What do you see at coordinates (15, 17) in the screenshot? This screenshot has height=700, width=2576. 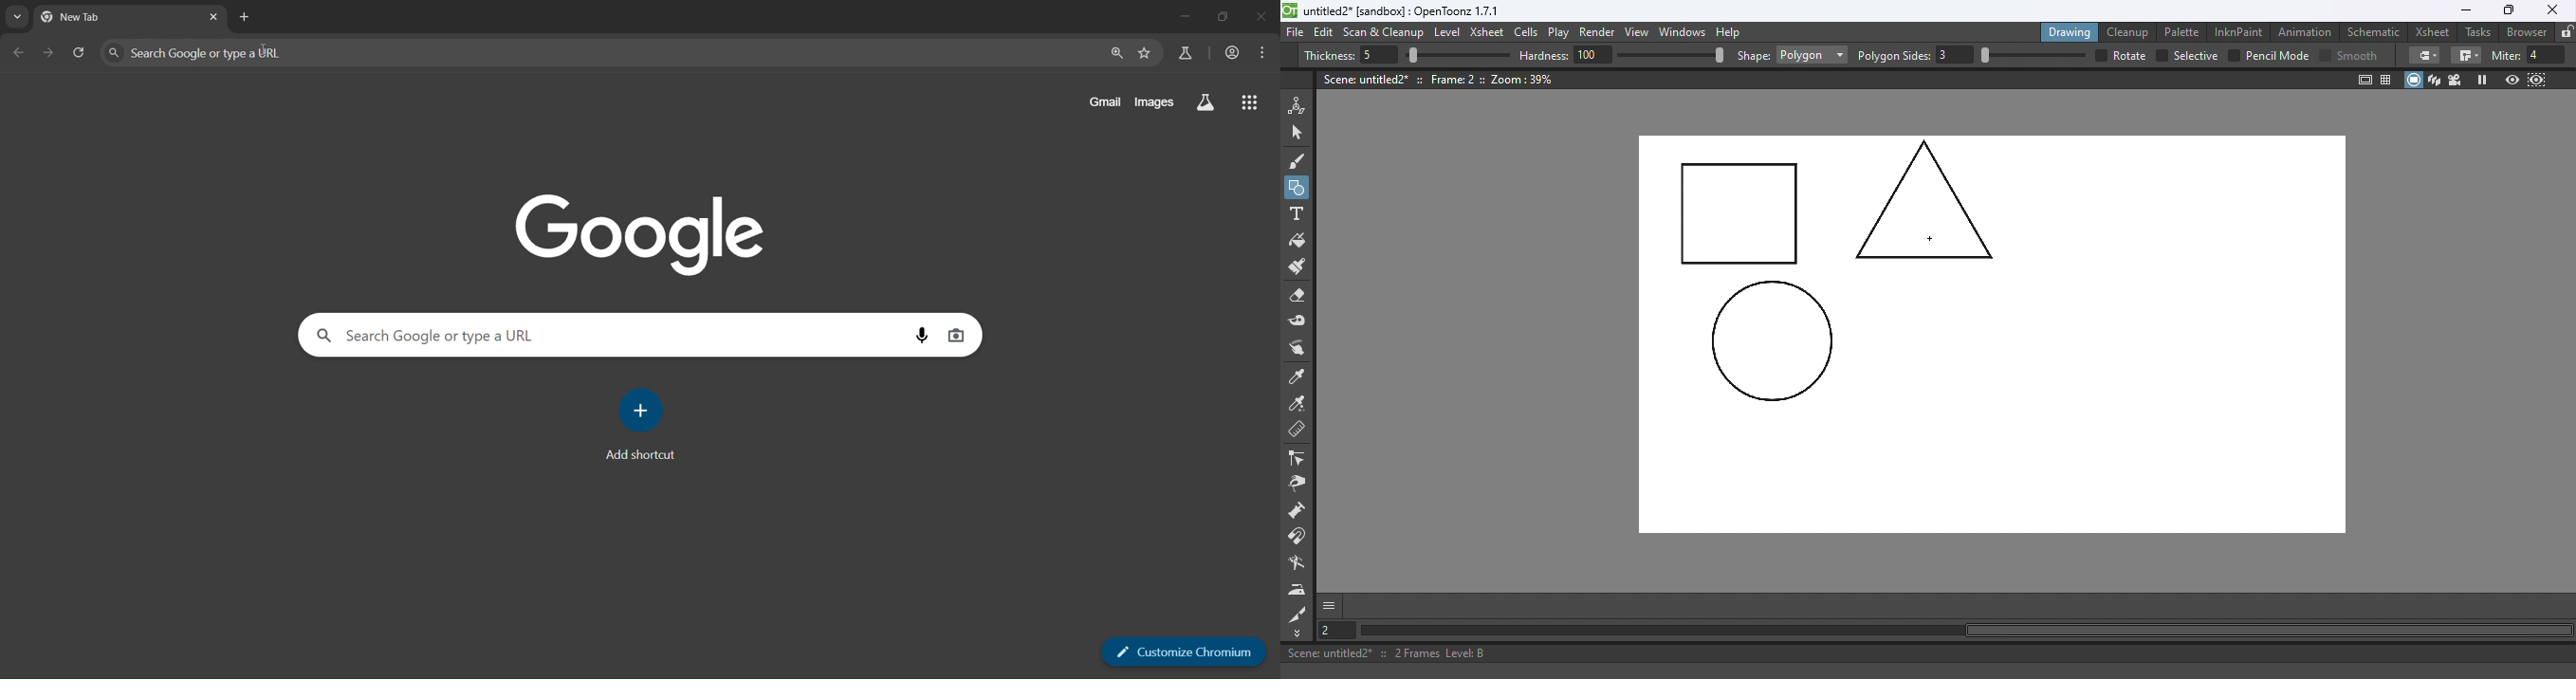 I see `search tabs` at bounding box center [15, 17].